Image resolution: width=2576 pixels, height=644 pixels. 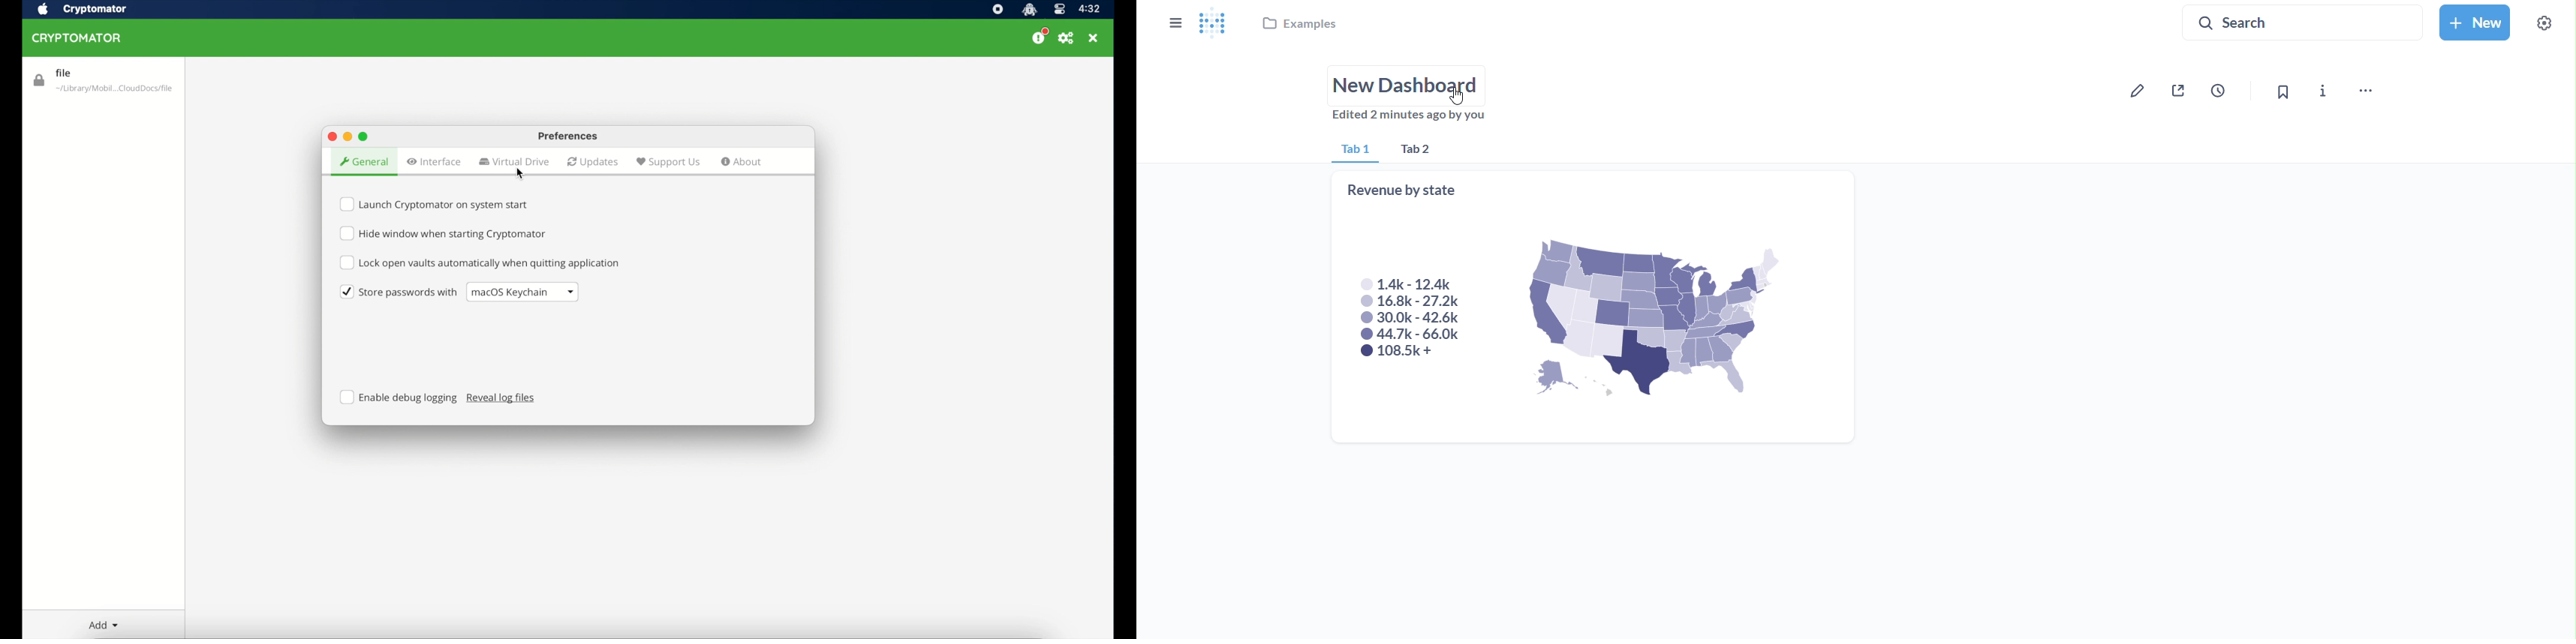 What do you see at coordinates (2541, 22) in the screenshot?
I see `settings` at bounding box center [2541, 22].